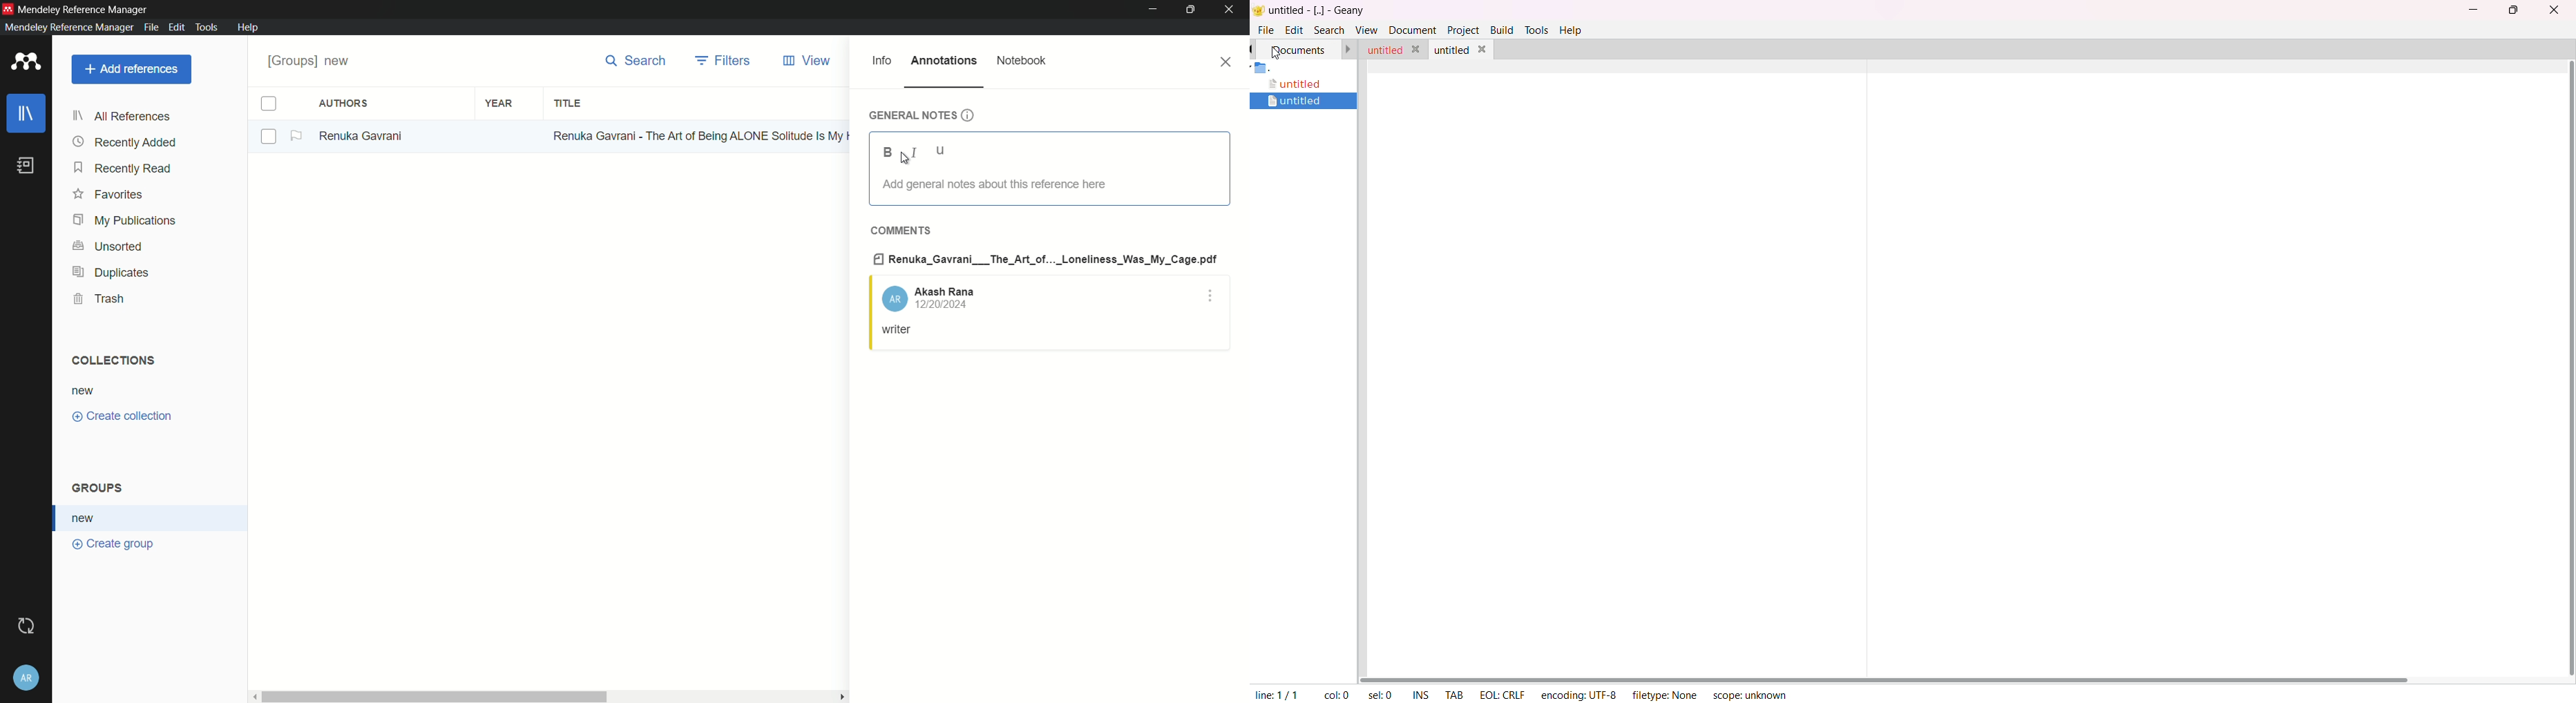 Image resolution: width=2576 pixels, height=728 pixels. What do you see at coordinates (921, 115) in the screenshot?
I see `general notes` at bounding box center [921, 115].